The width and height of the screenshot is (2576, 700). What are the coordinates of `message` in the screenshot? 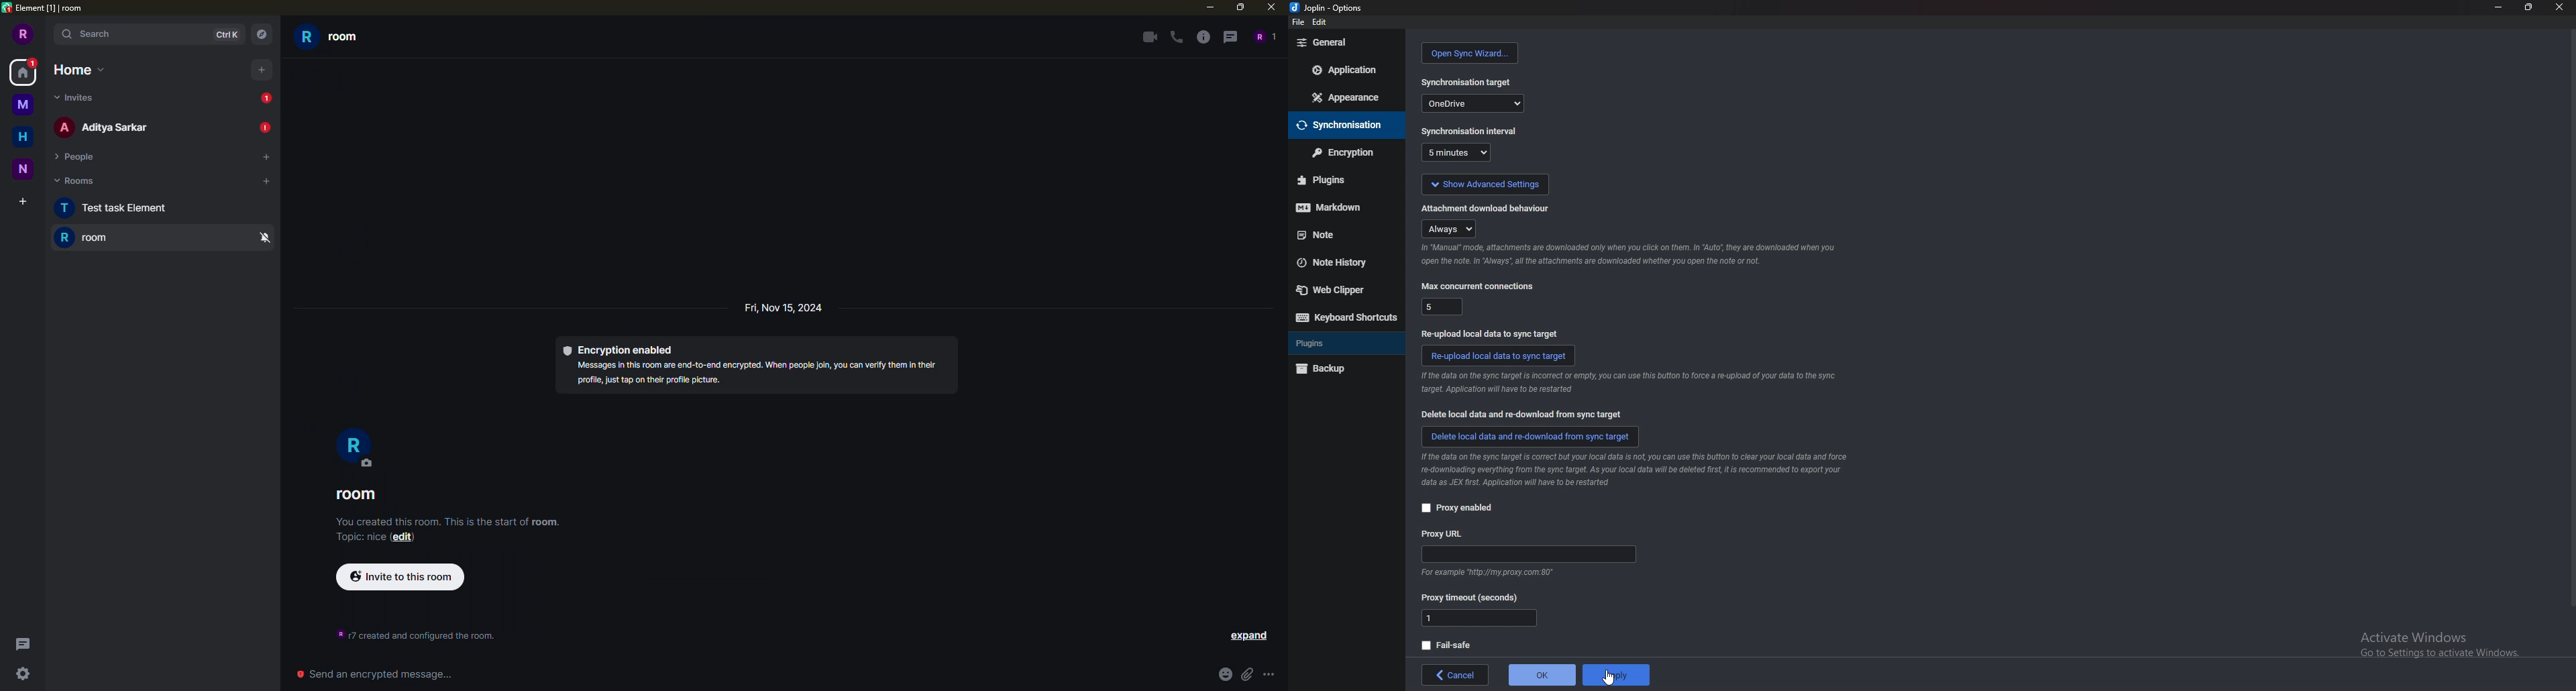 It's located at (24, 72).